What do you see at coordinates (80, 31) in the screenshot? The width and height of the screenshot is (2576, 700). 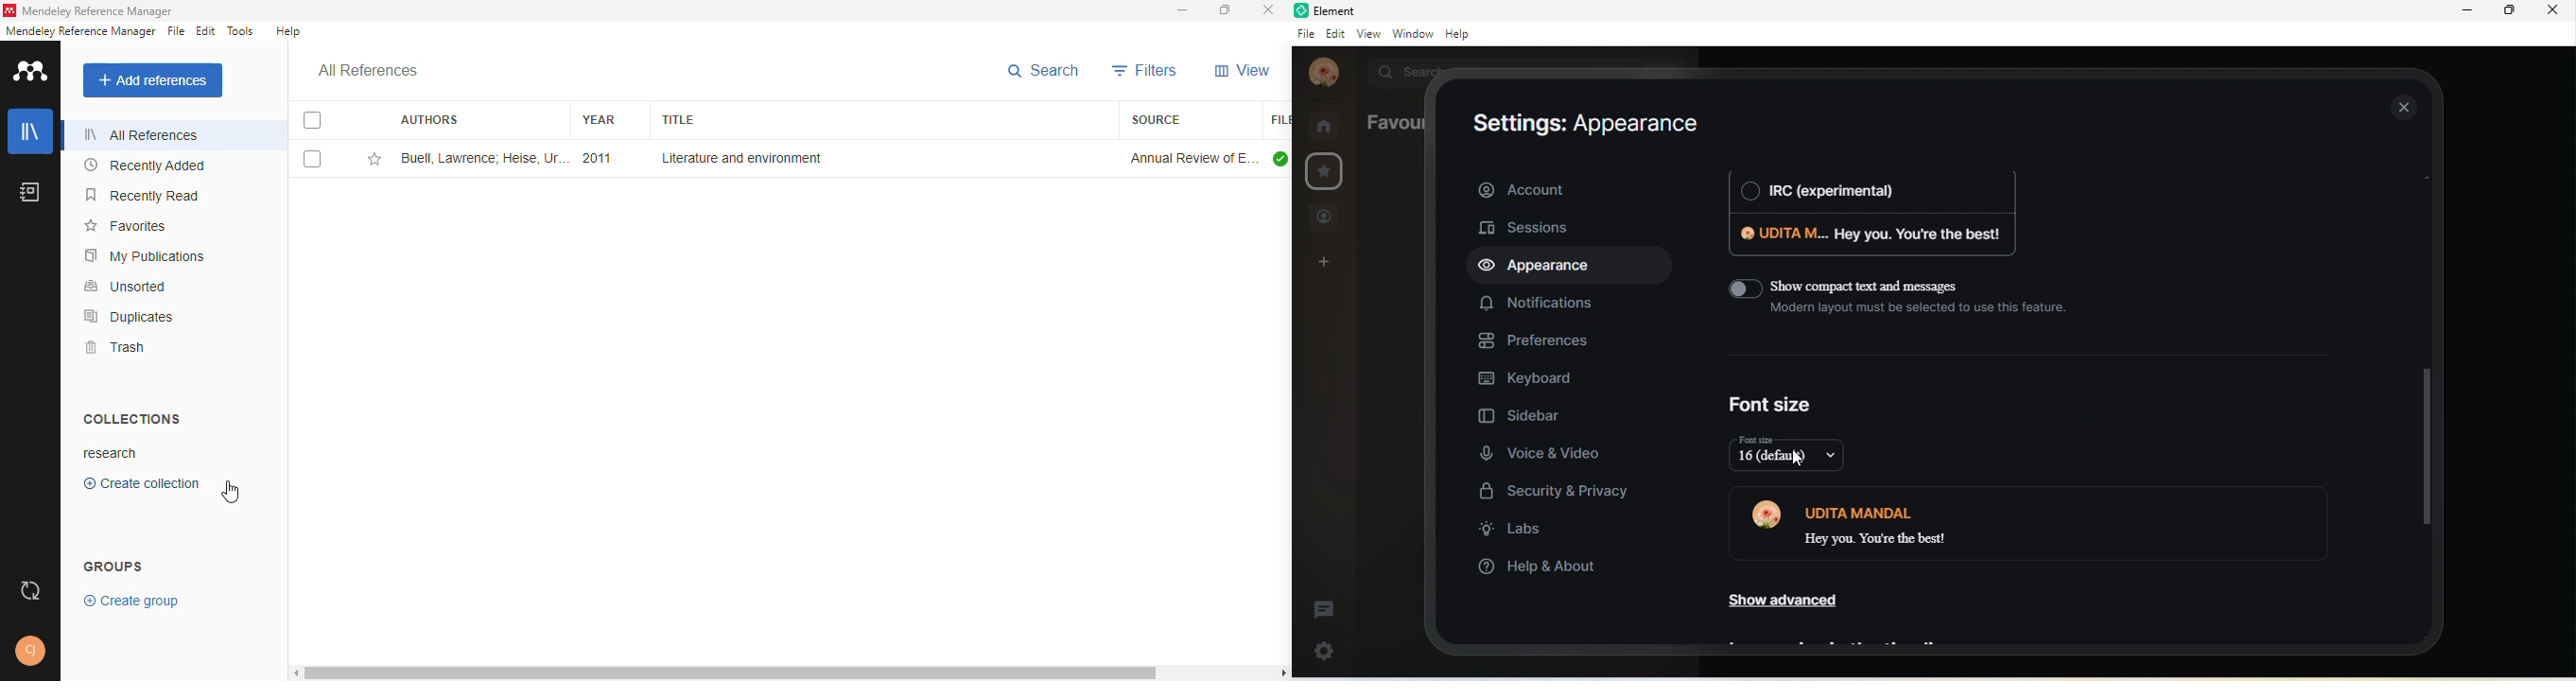 I see `mendeley reference manager` at bounding box center [80, 31].